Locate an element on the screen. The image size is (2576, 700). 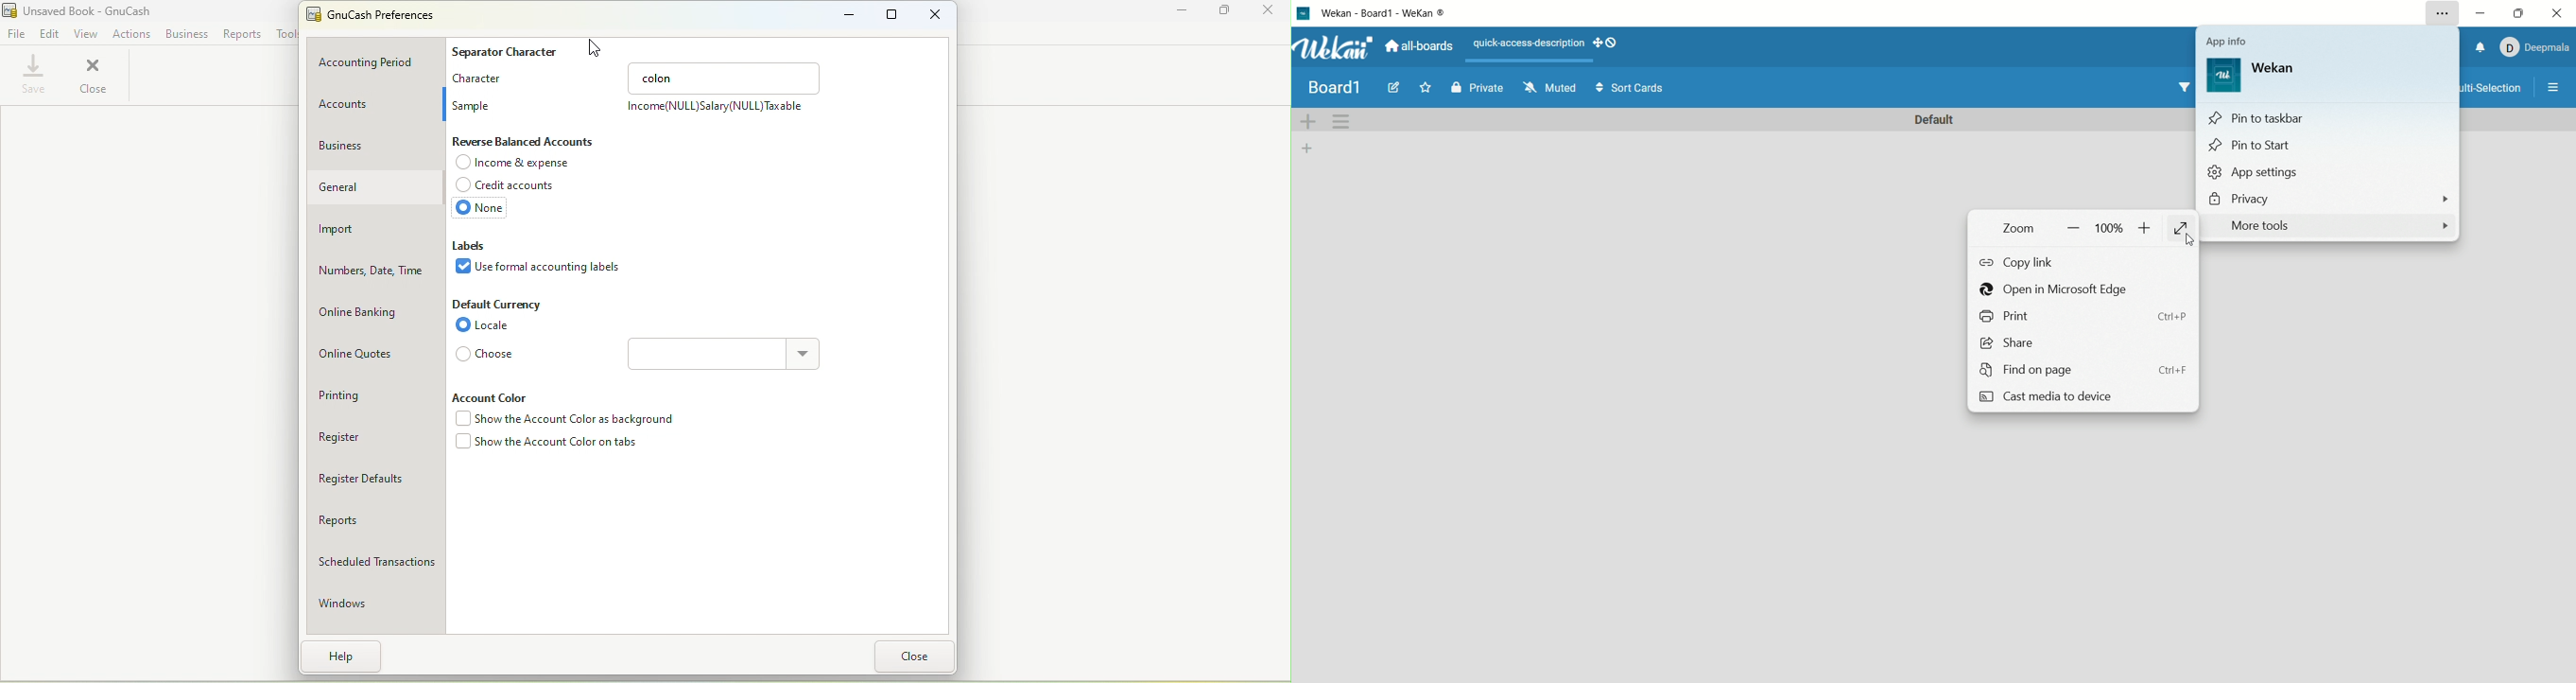
Cursor is located at coordinates (595, 49).